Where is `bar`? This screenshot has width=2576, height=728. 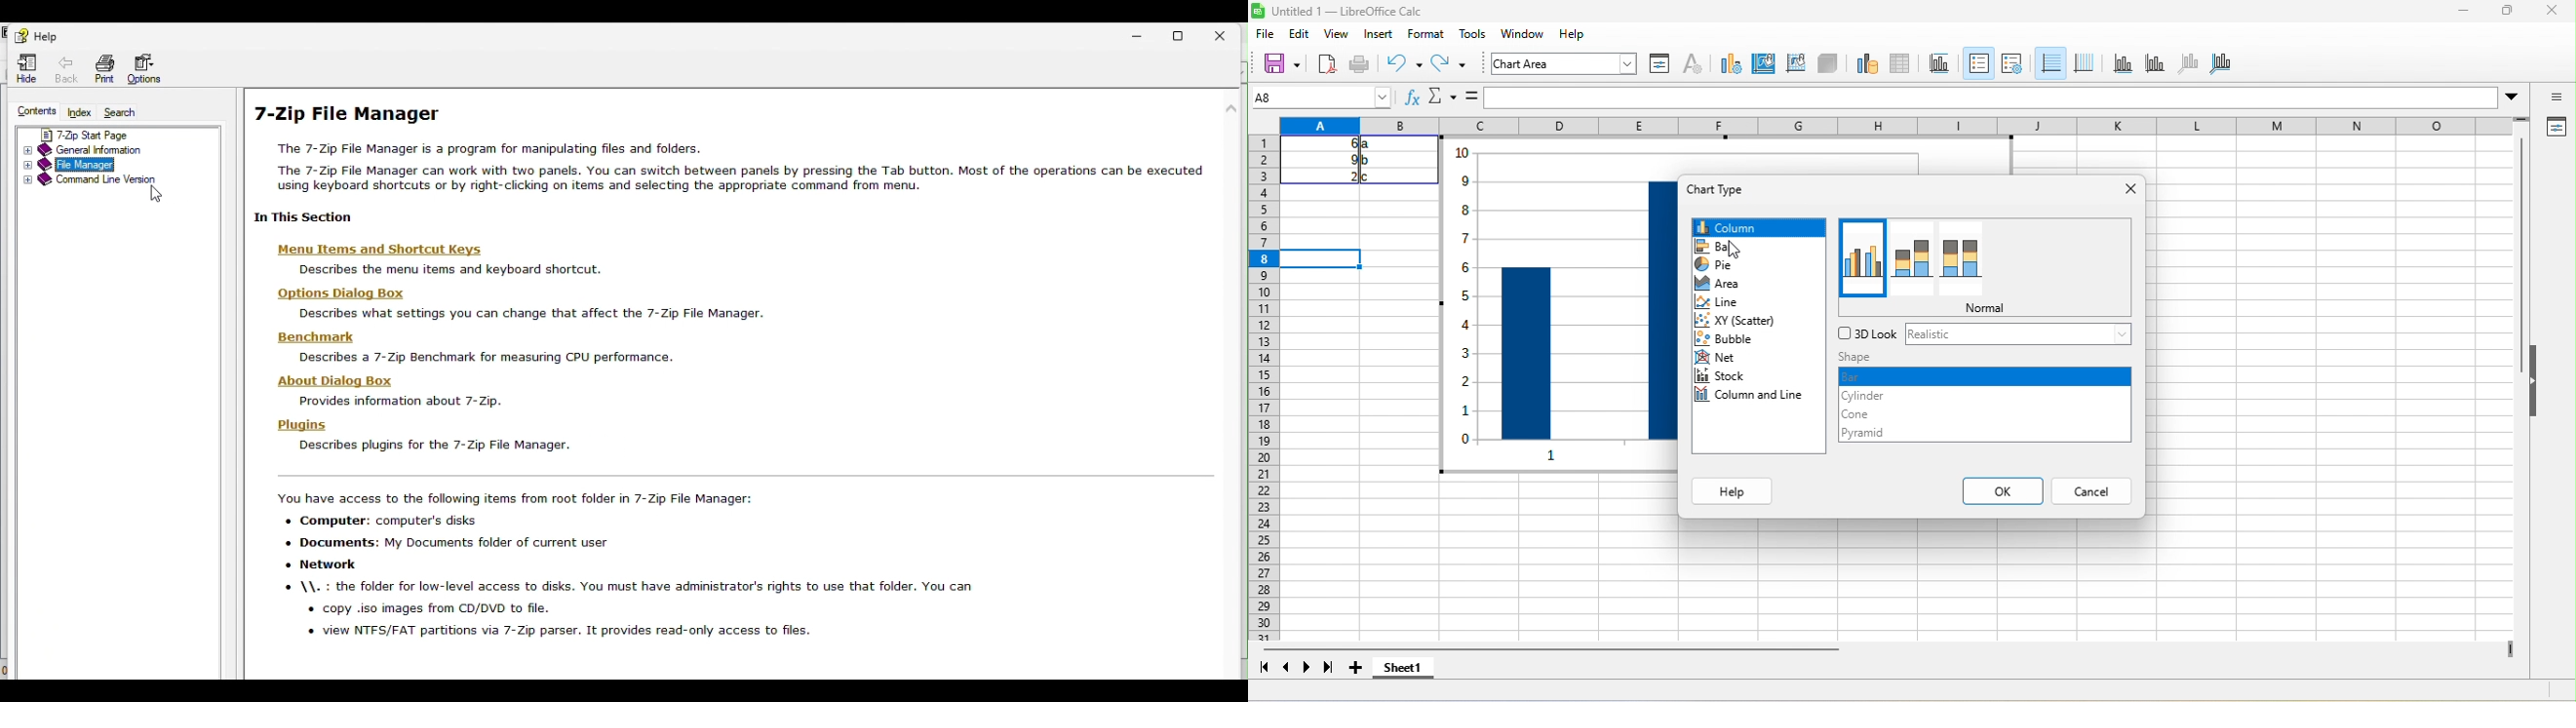
bar is located at coordinates (1738, 248).